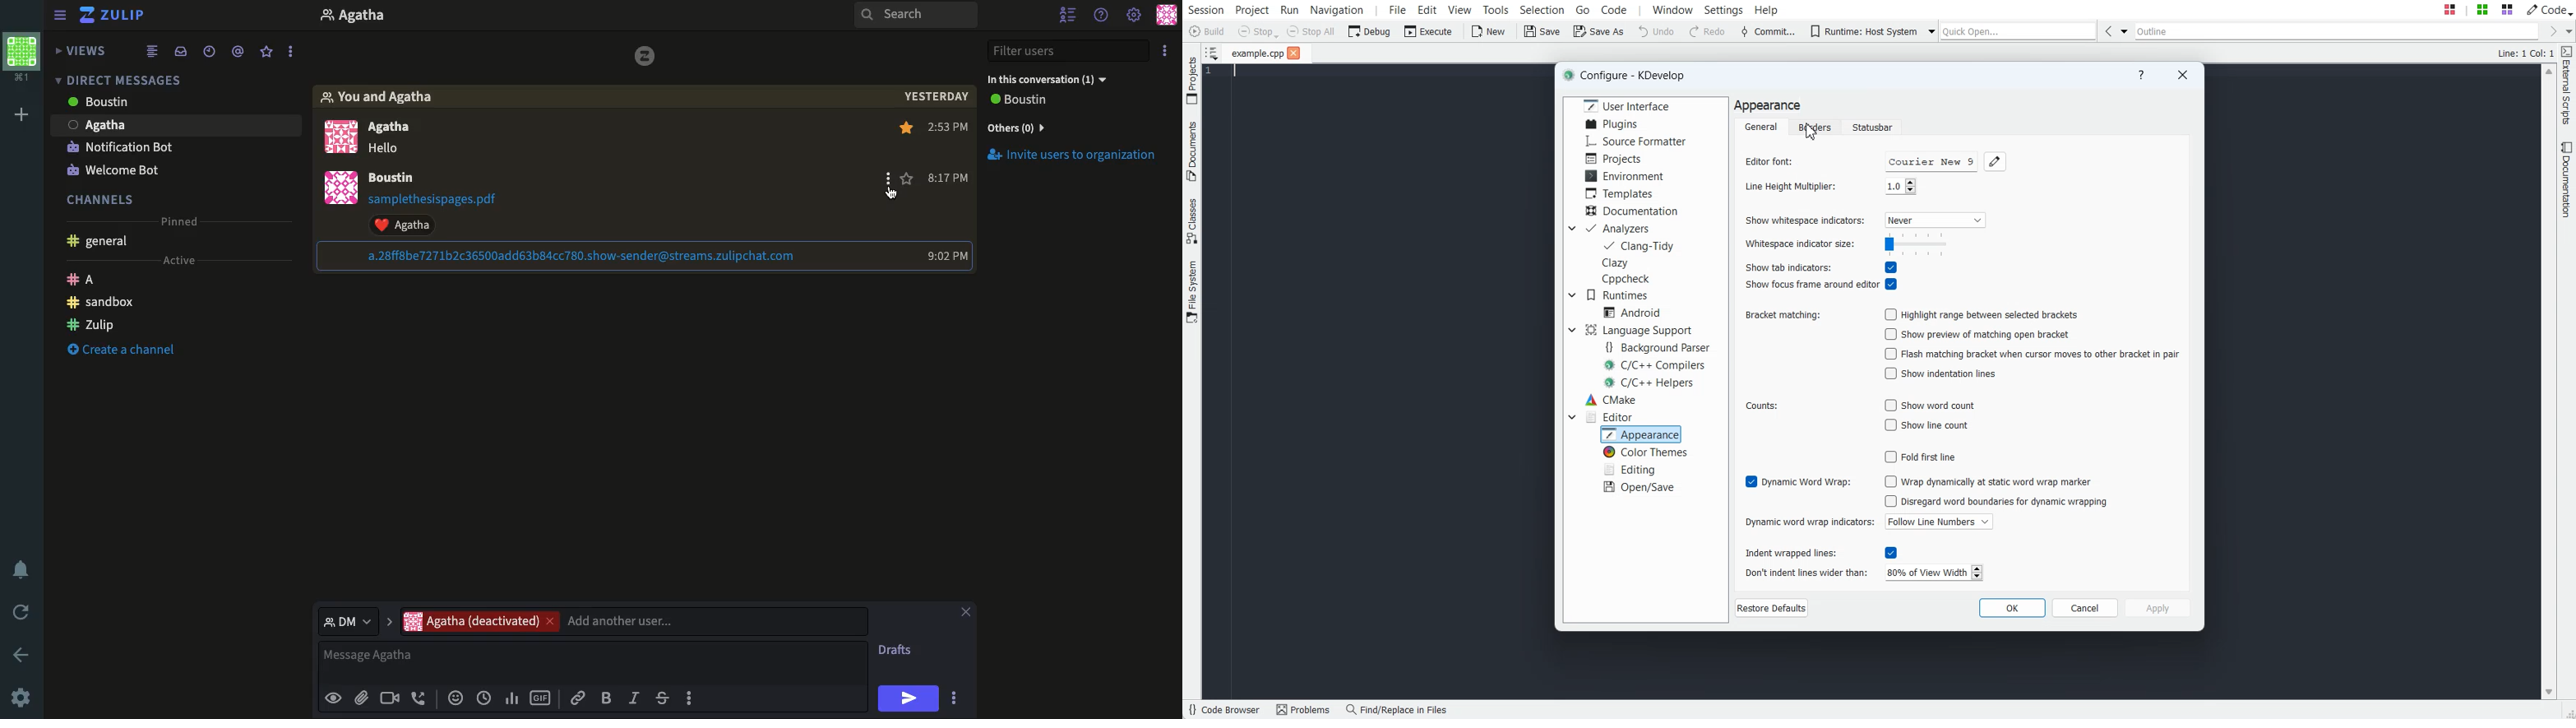 The width and height of the screenshot is (2576, 728). I want to click on Profile, so click(342, 168).